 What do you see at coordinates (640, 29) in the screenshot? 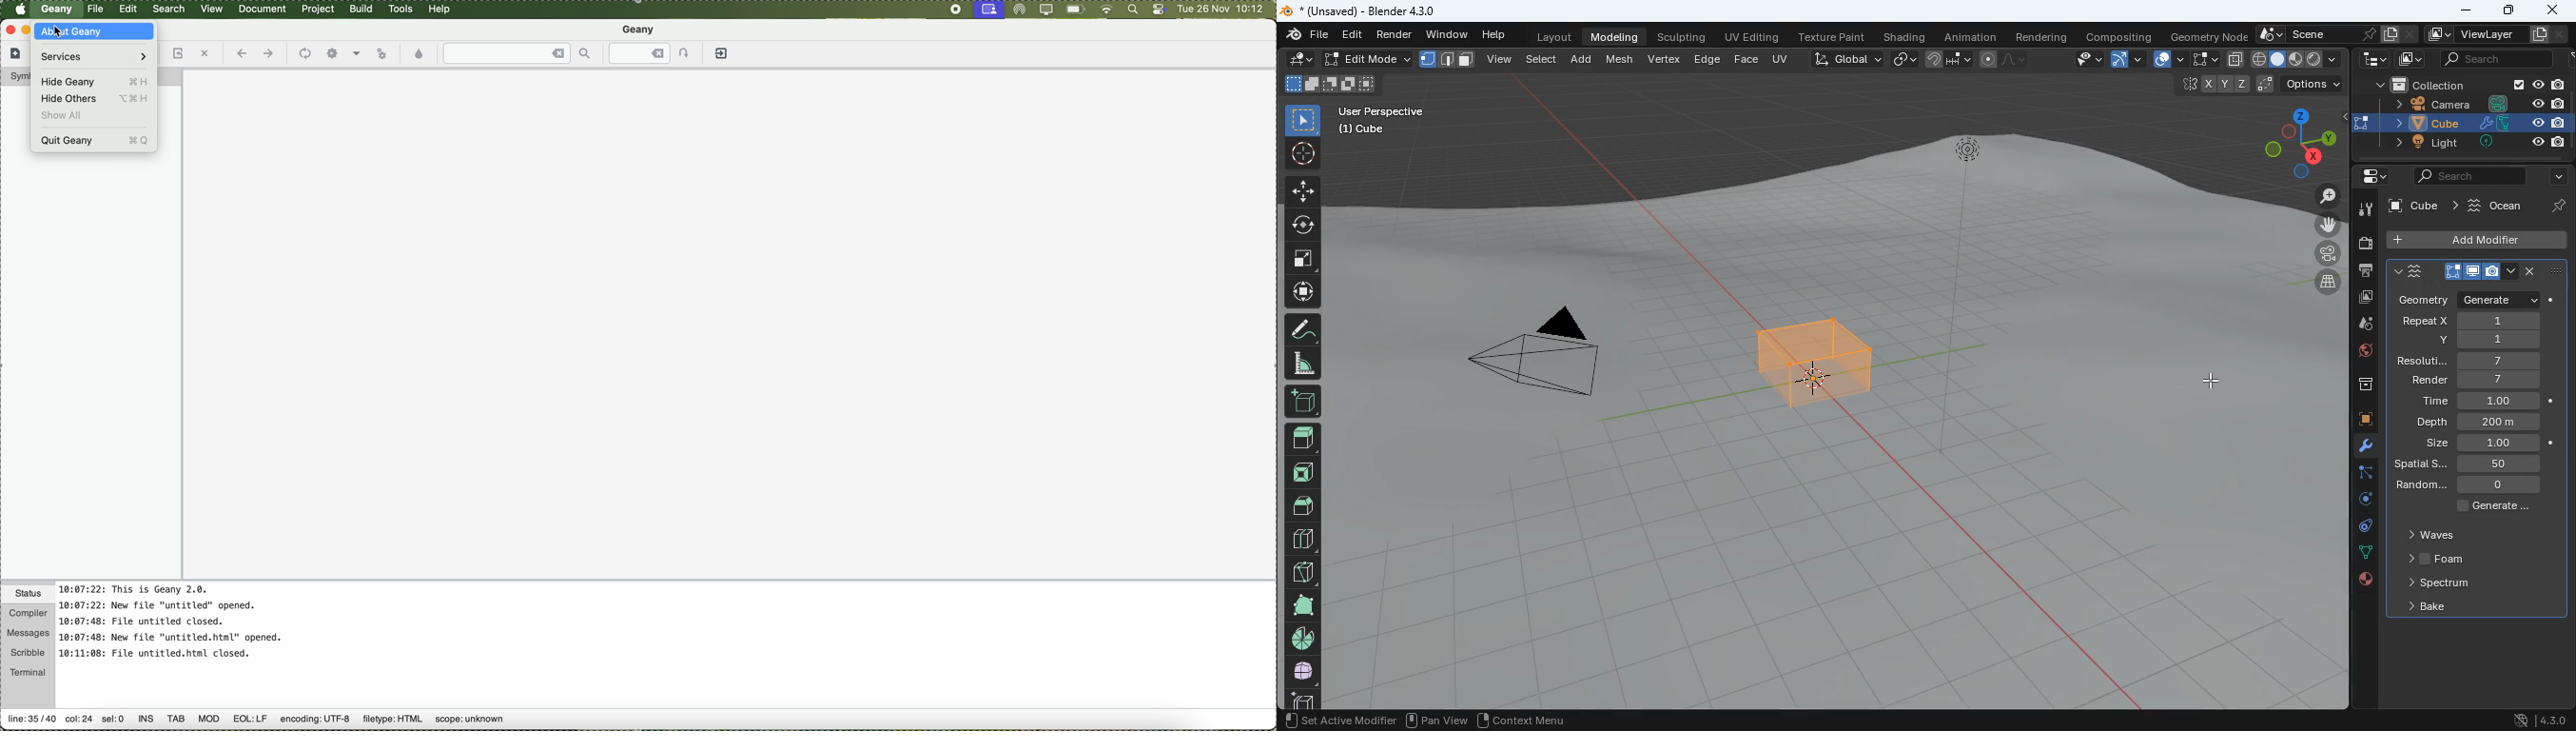
I see `Geany` at bounding box center [640, 29].